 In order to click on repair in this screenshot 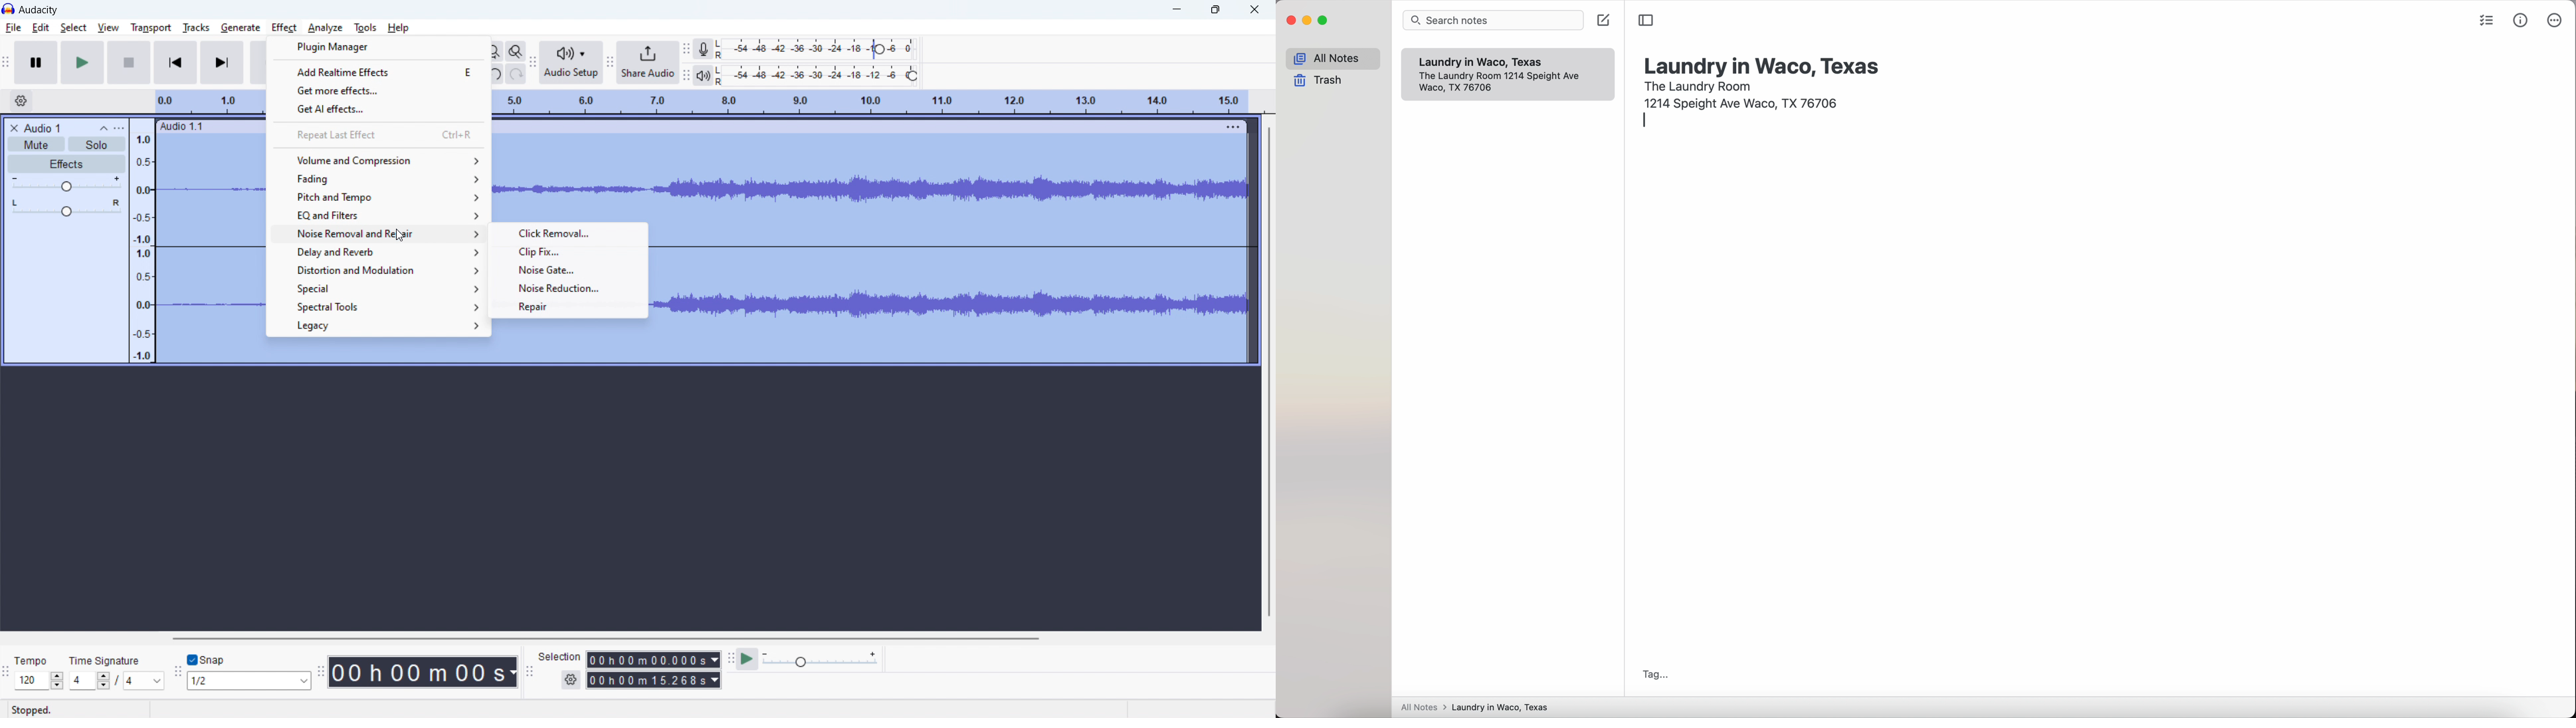, I will do `click(568, 307)`.